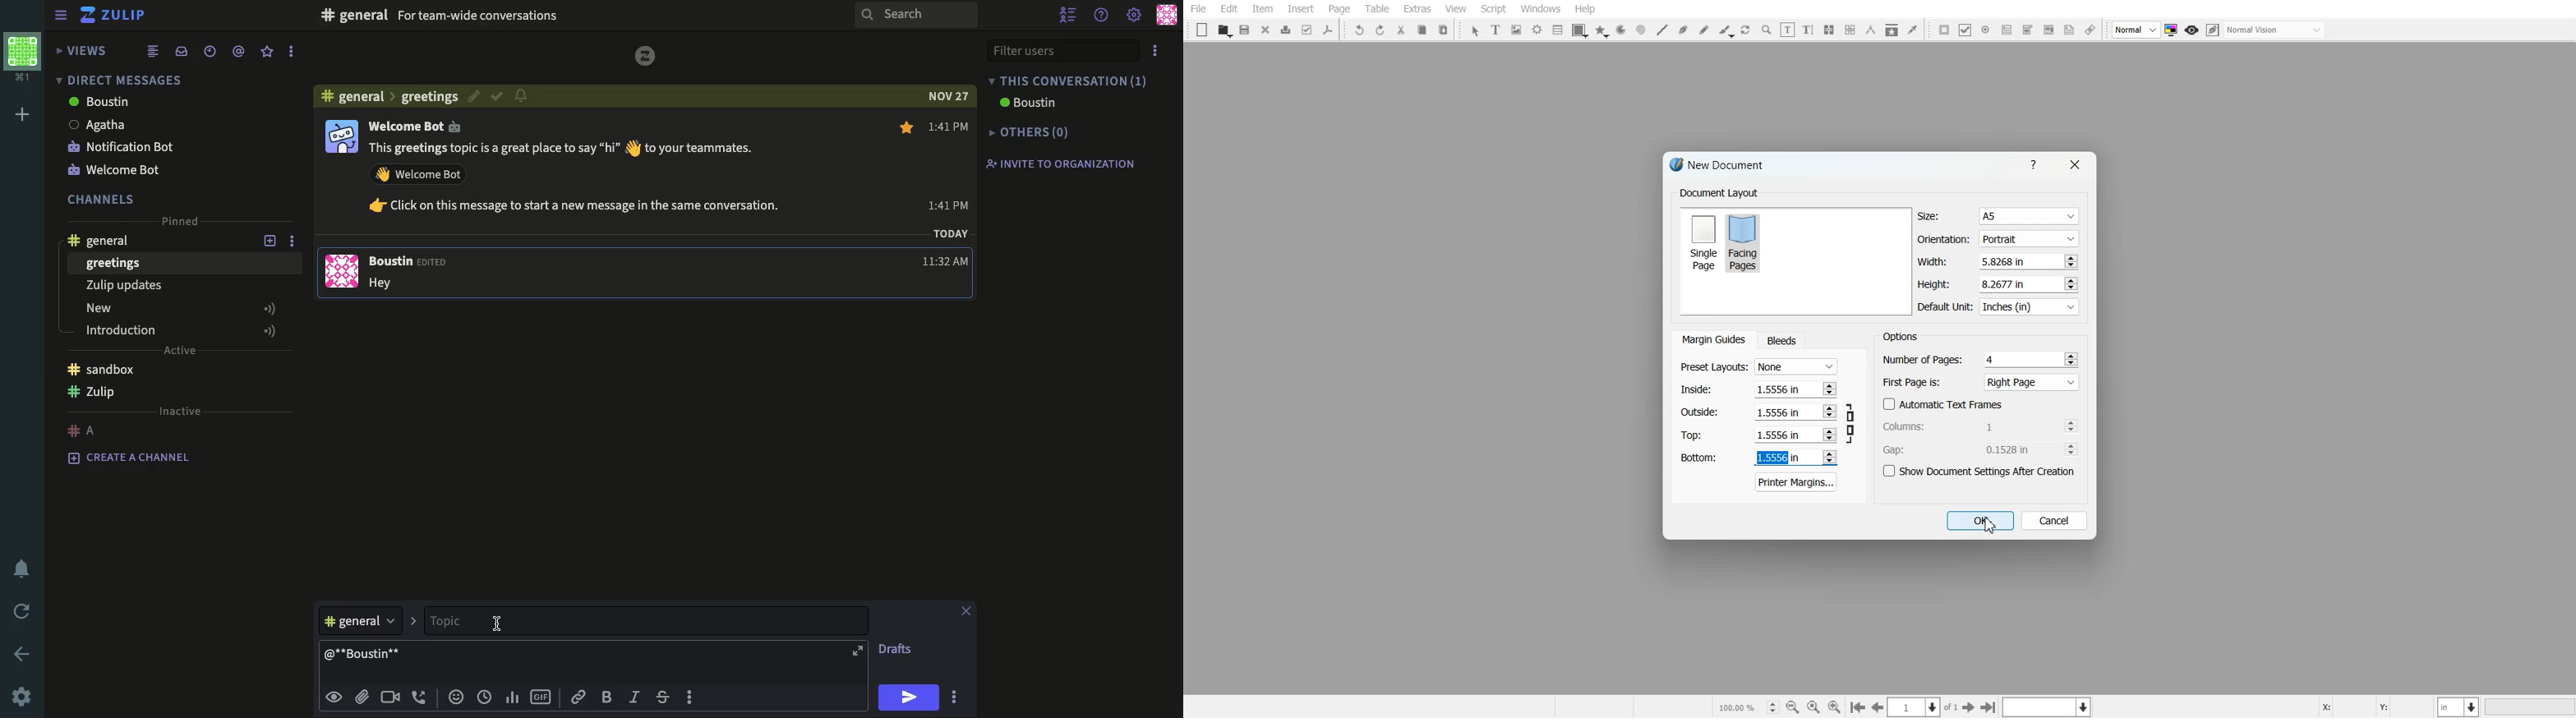 The image size is (2576, 728). What do you see at coordinates (1286, 30) in the screenshot?
I see `Print` at bounding box center [1286, 30].